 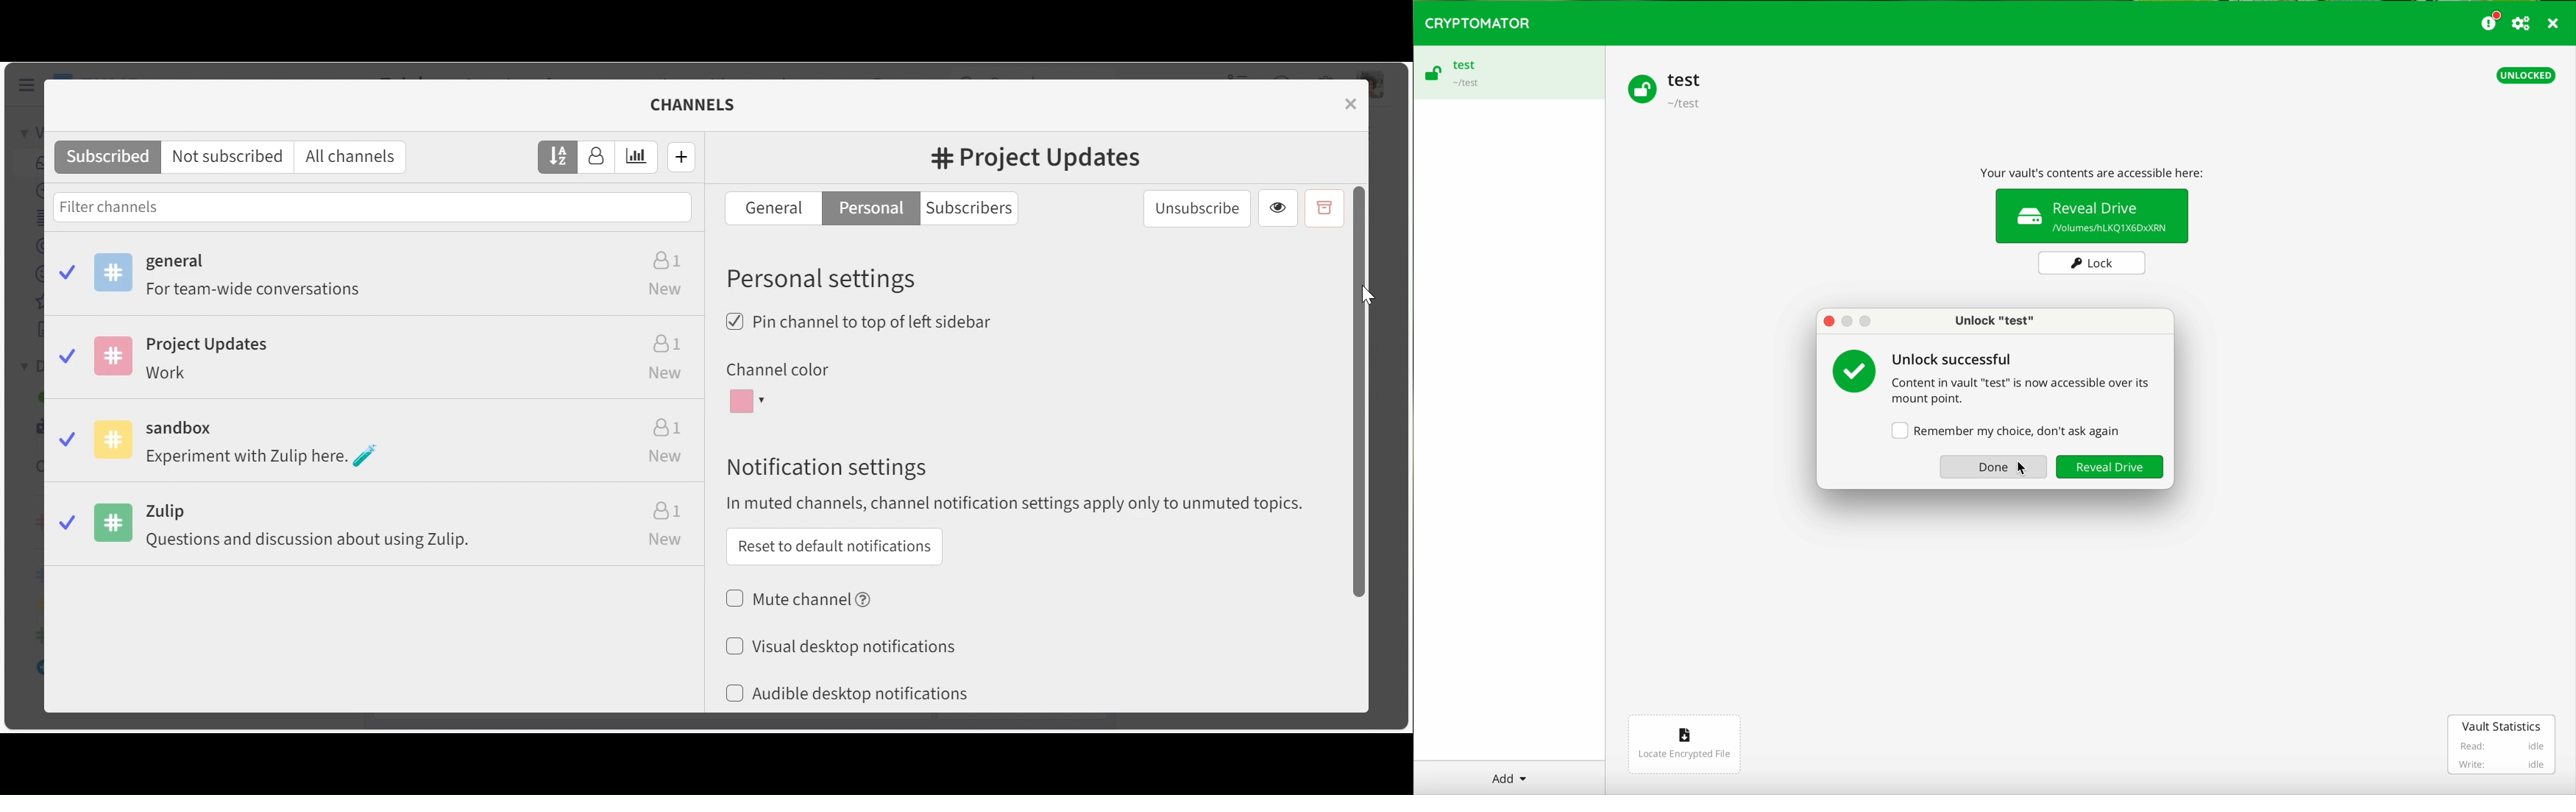 I want to click on Vertical Scroll bar, so click(x=1358, y=392).